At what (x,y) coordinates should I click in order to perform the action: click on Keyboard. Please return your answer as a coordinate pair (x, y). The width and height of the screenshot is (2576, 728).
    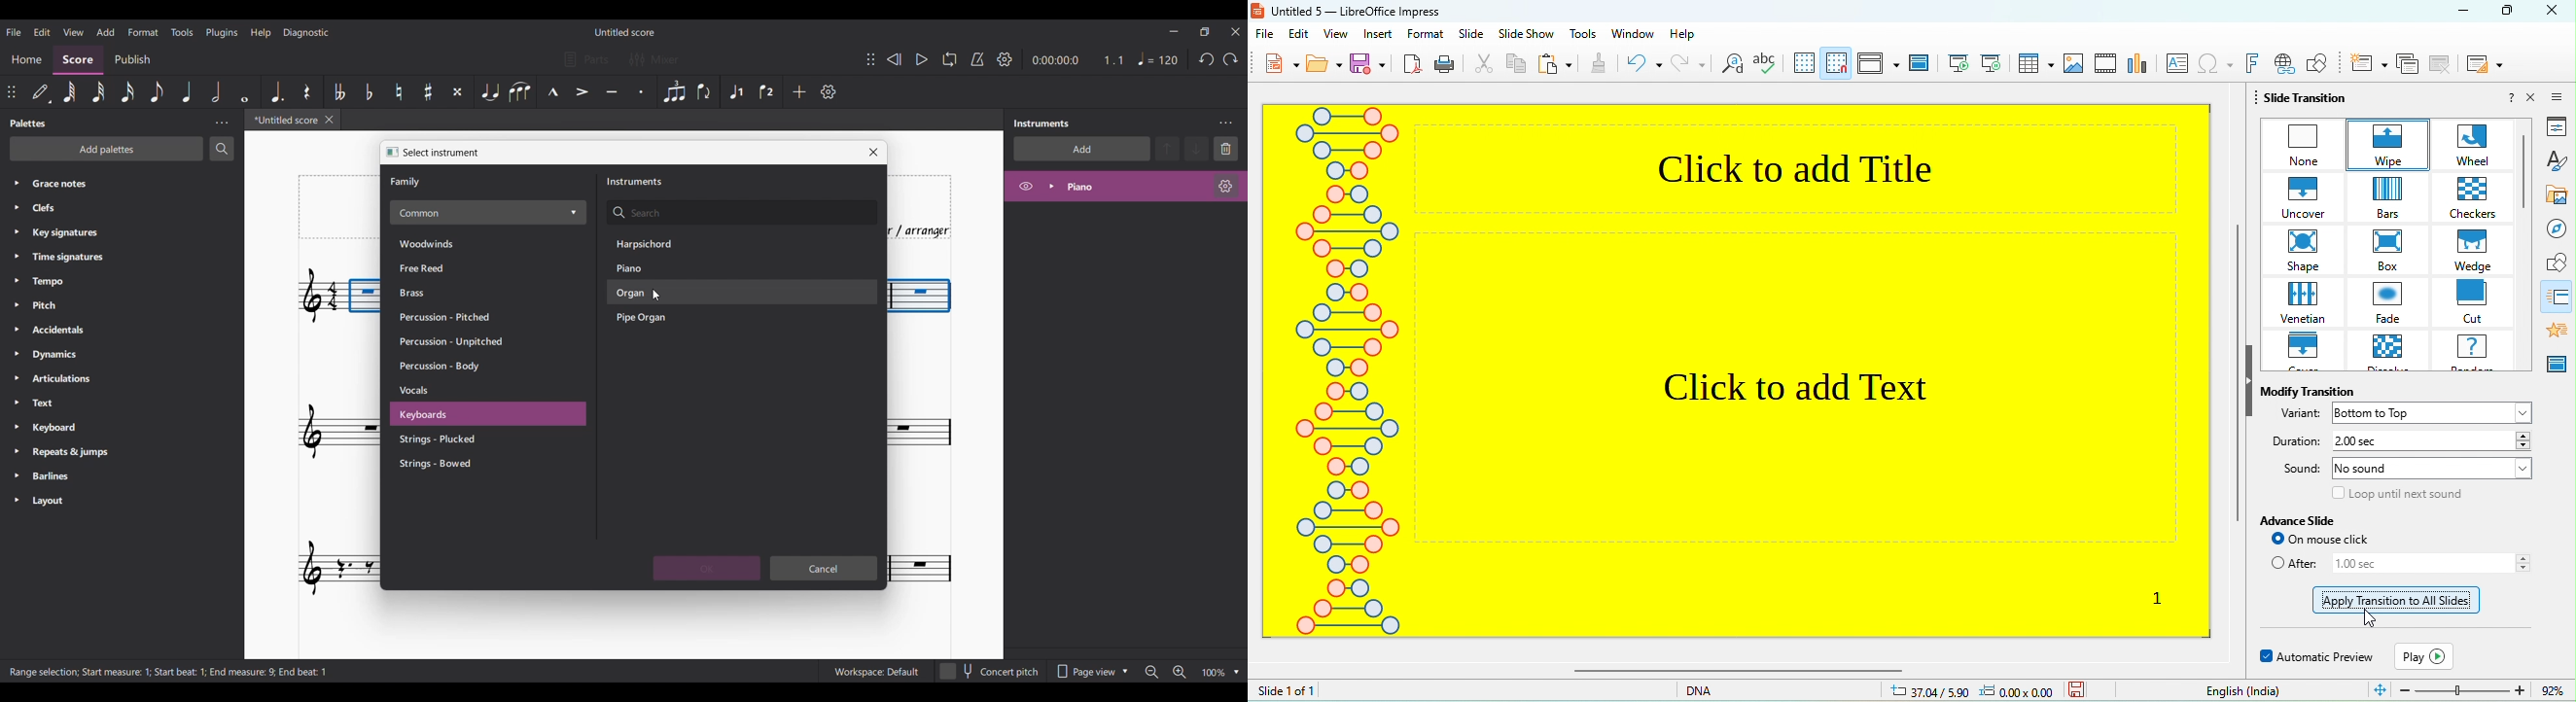
    Looking at the image, I should click on (70, 429).